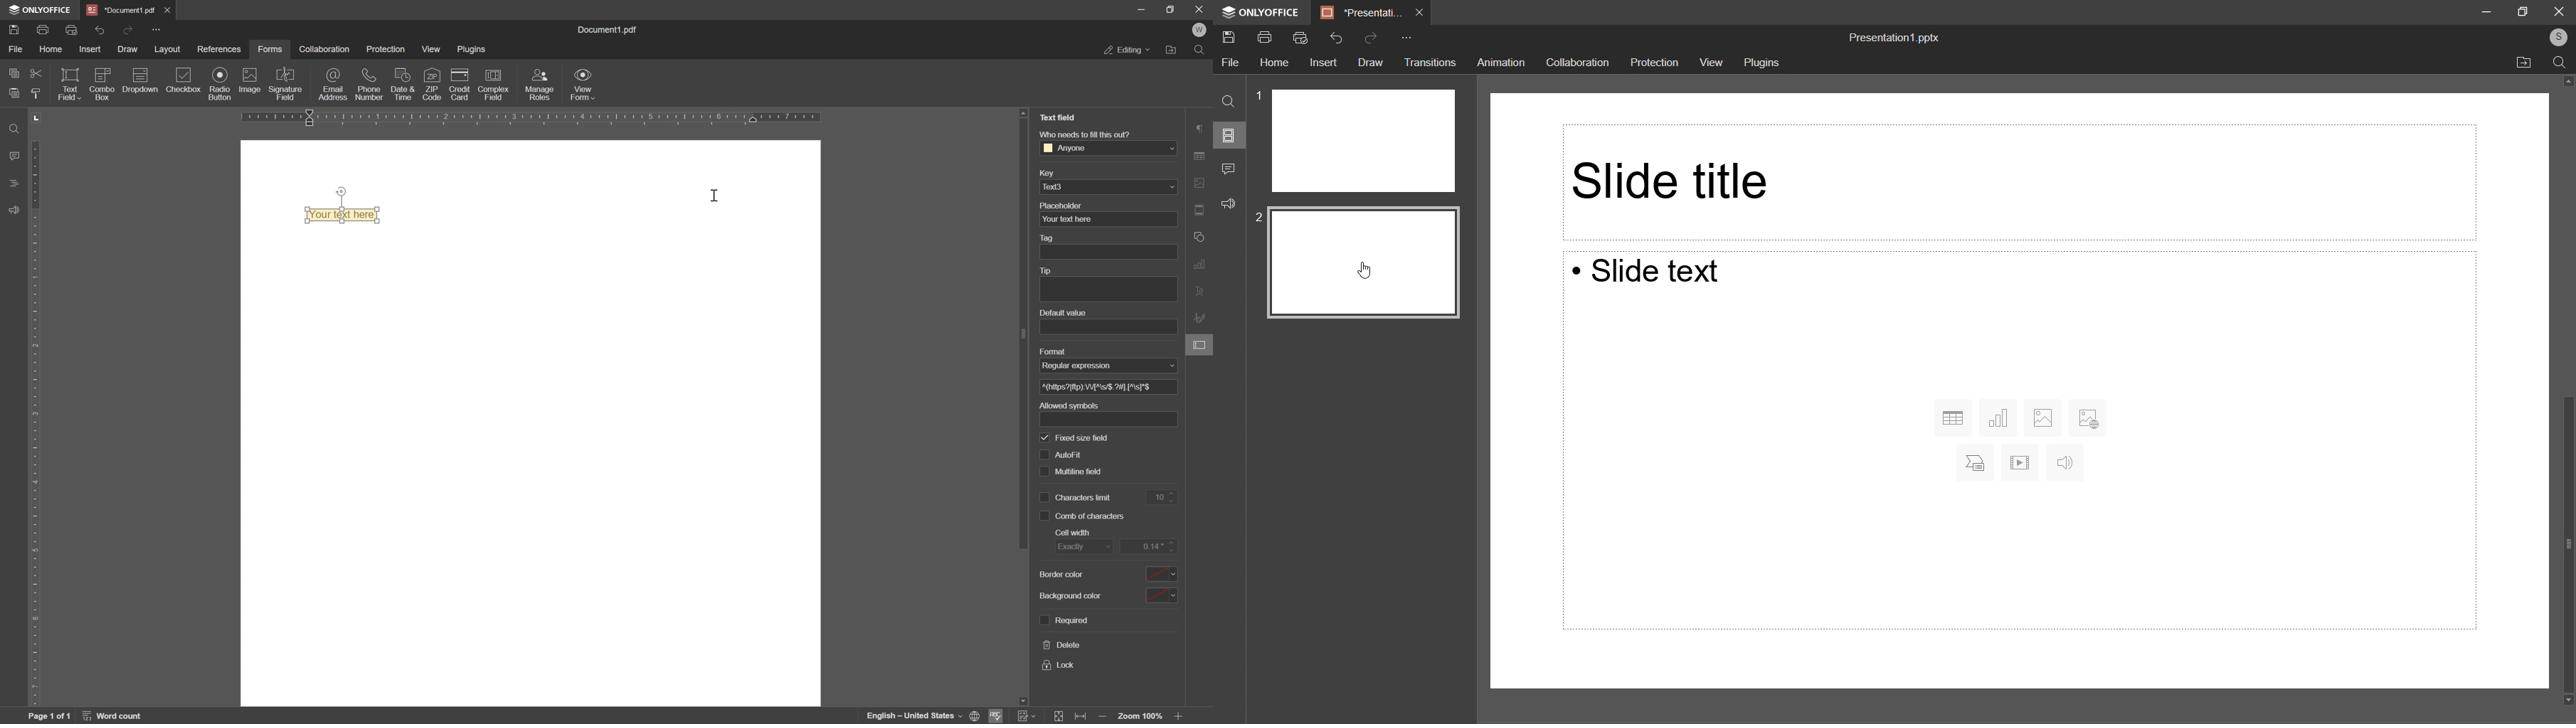 The image size is (2576, 728). What do you see at coordinates (2564, 701) in the screenshot?
I see `Move down` at bounding box center [2564, 701].